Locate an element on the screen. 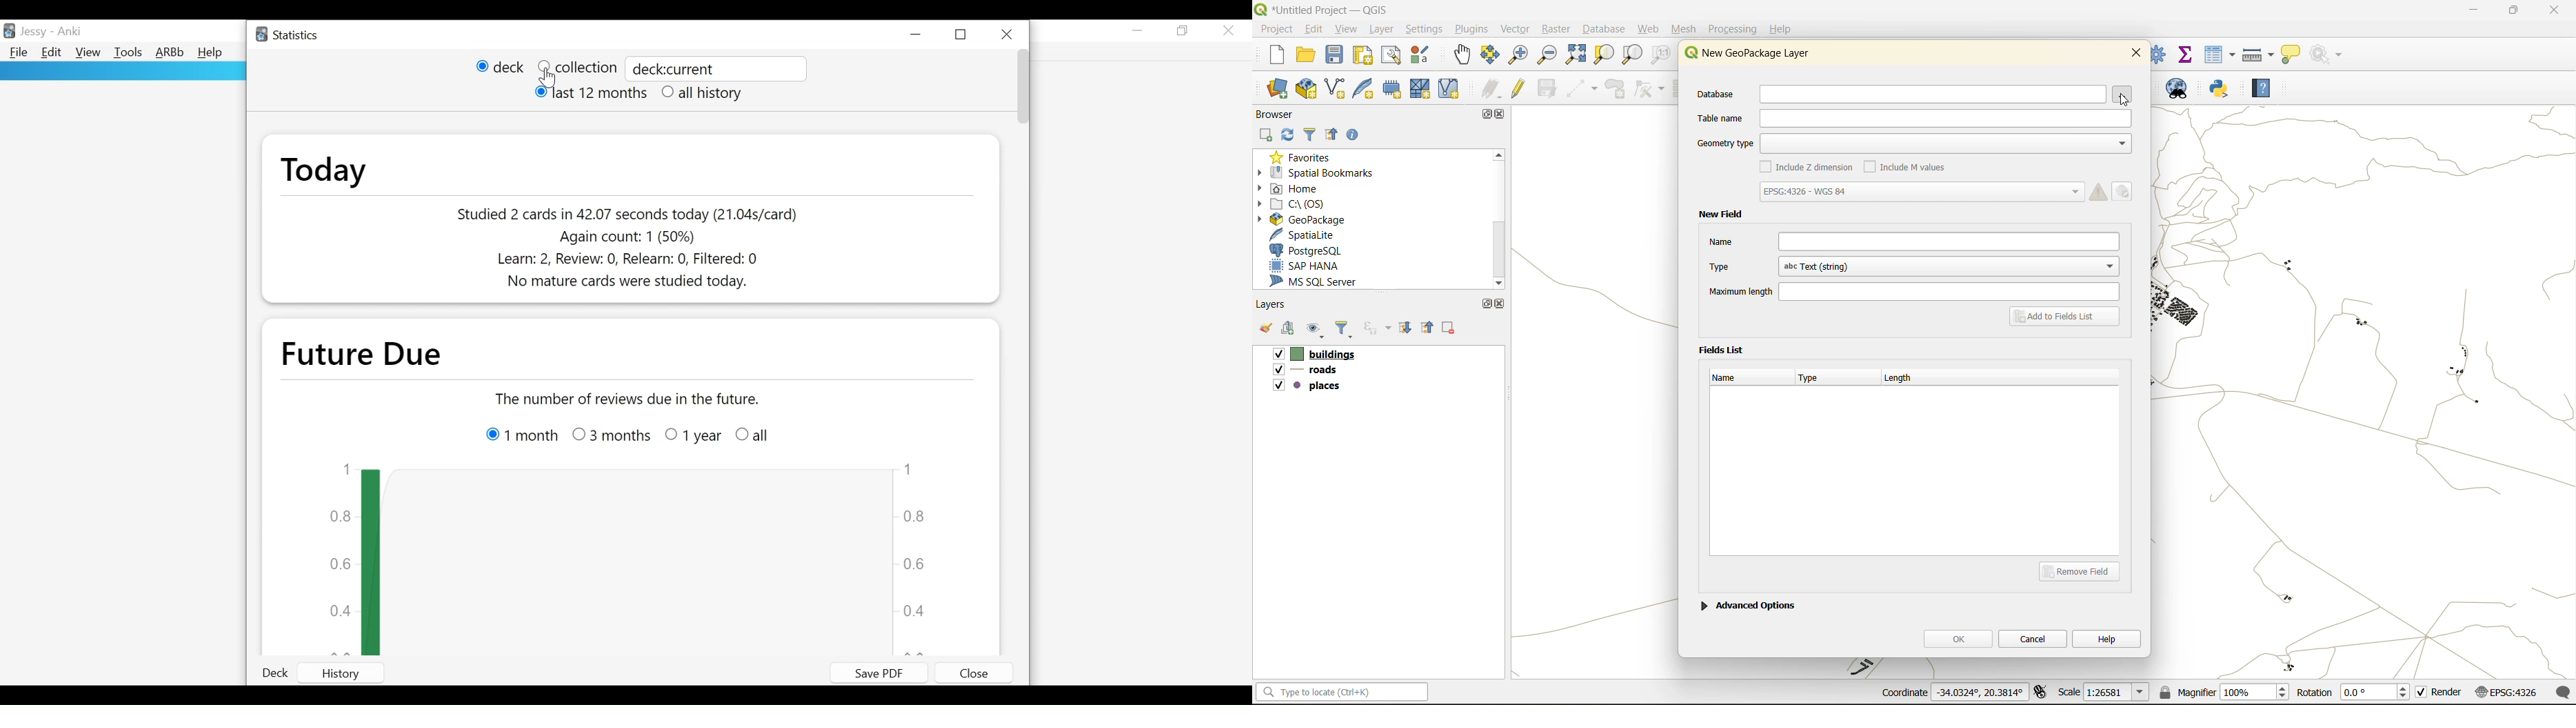  Deck is located at coordinates (279, 674).